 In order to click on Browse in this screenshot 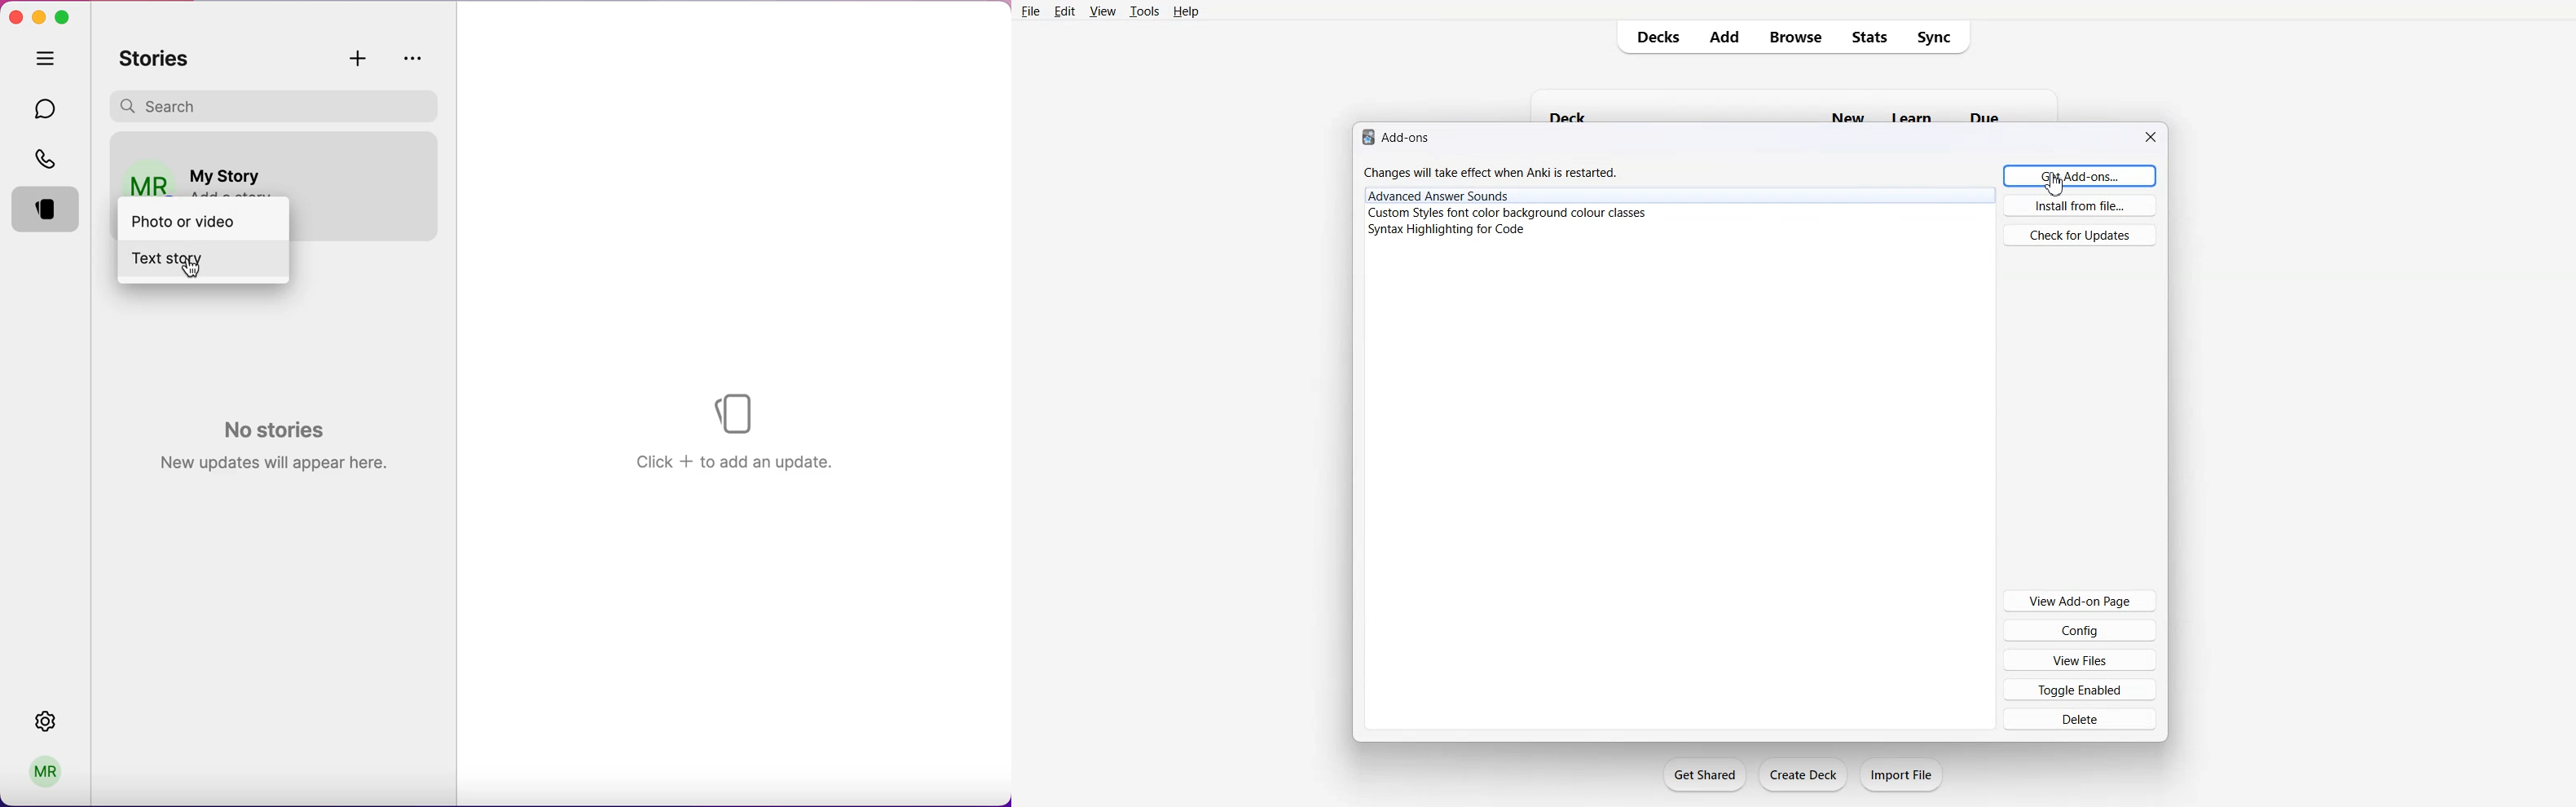, I will do `click(1796, 37)`.